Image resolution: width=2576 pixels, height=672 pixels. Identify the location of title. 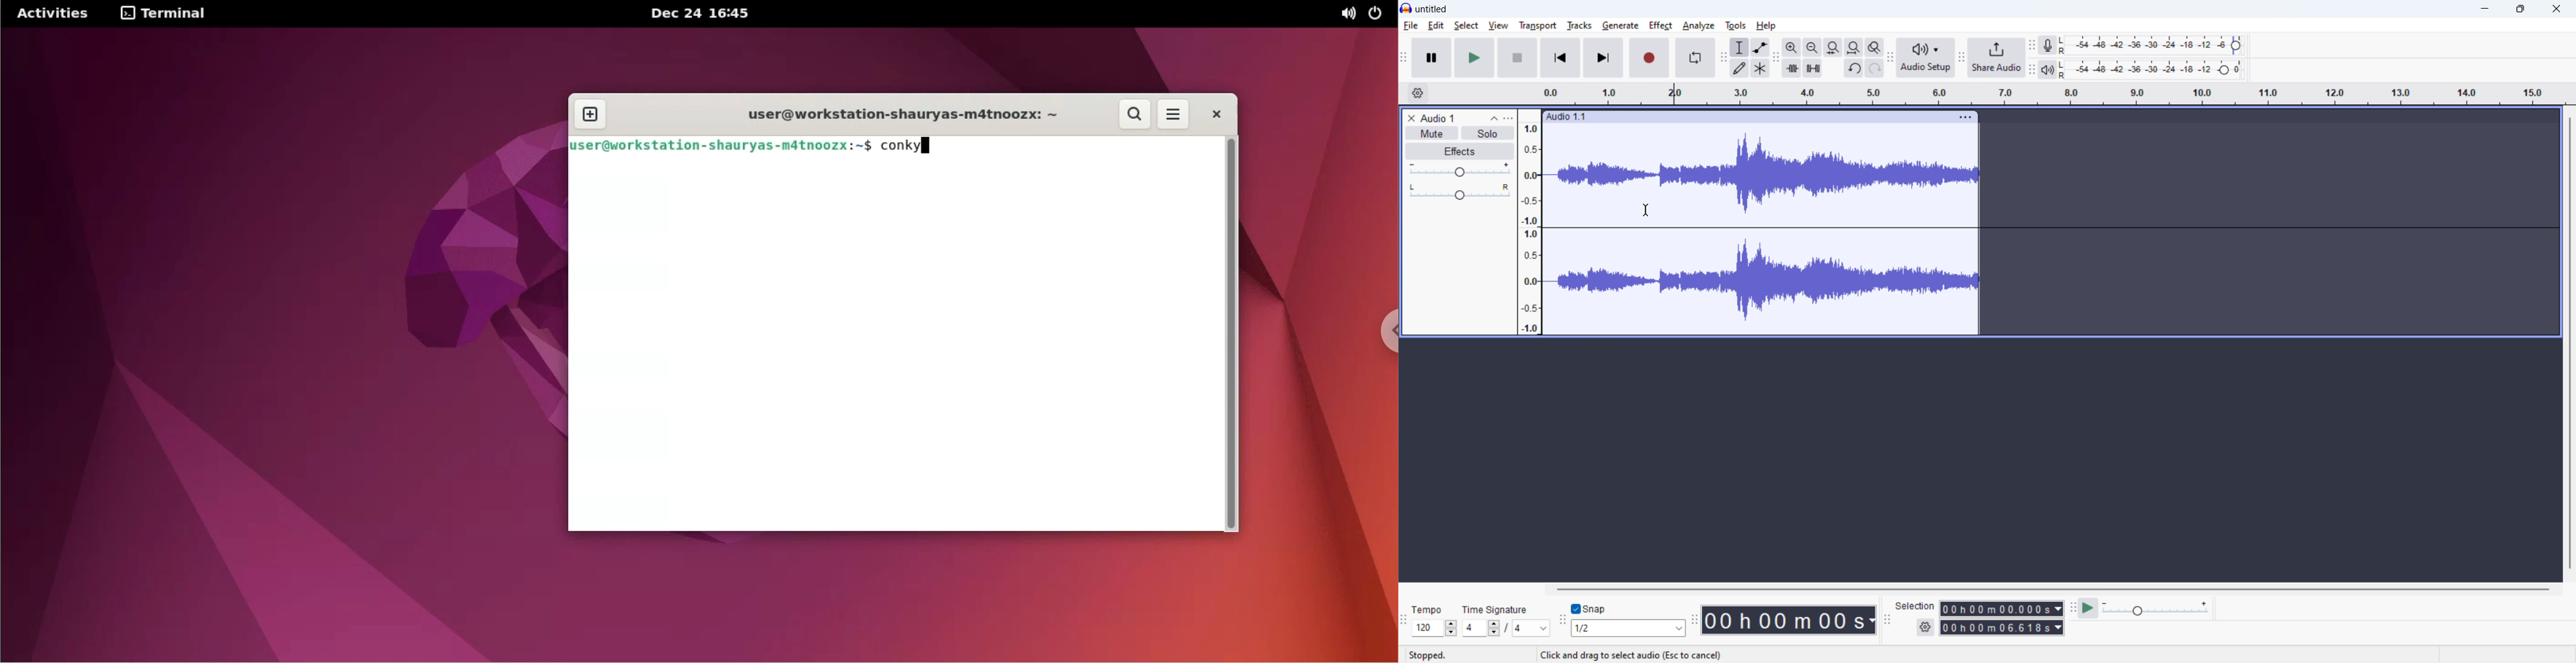
(1431, 9).